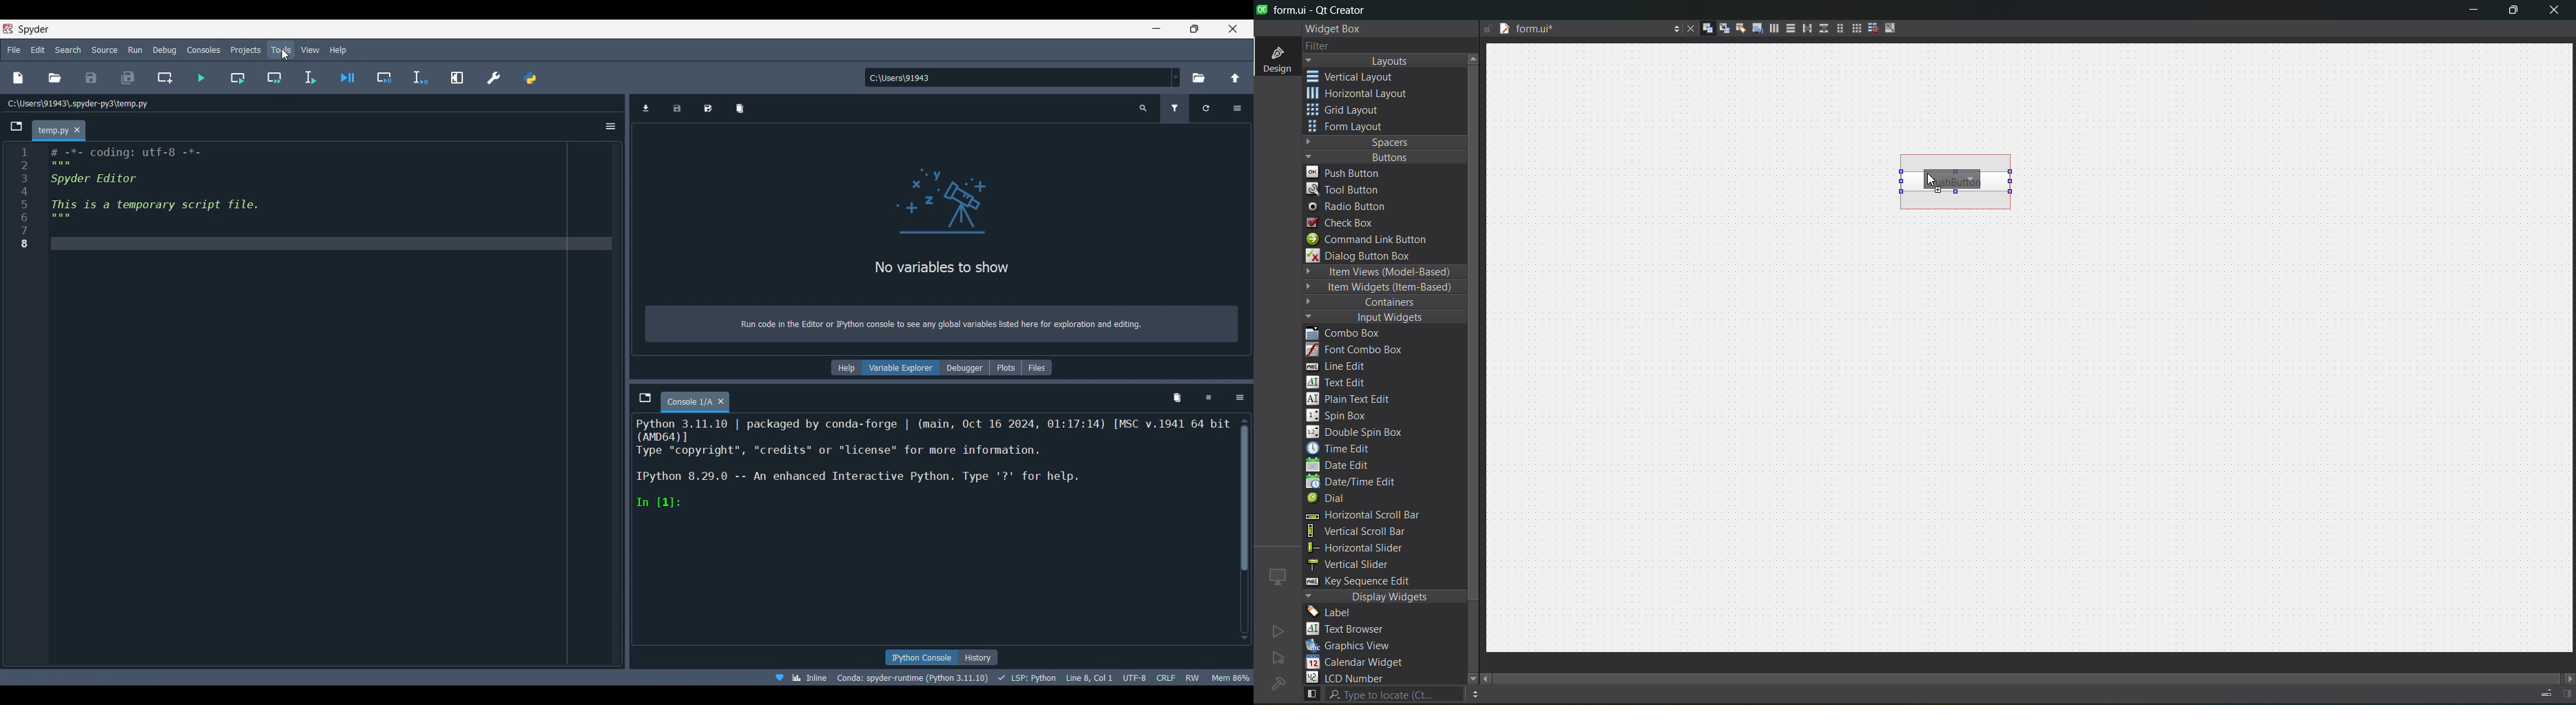 Image resolution: width=2576 pixels, height=728 pixels. Describe the element at coordinates (69, 50) in the screenshot. I see `Search menu` at that location.